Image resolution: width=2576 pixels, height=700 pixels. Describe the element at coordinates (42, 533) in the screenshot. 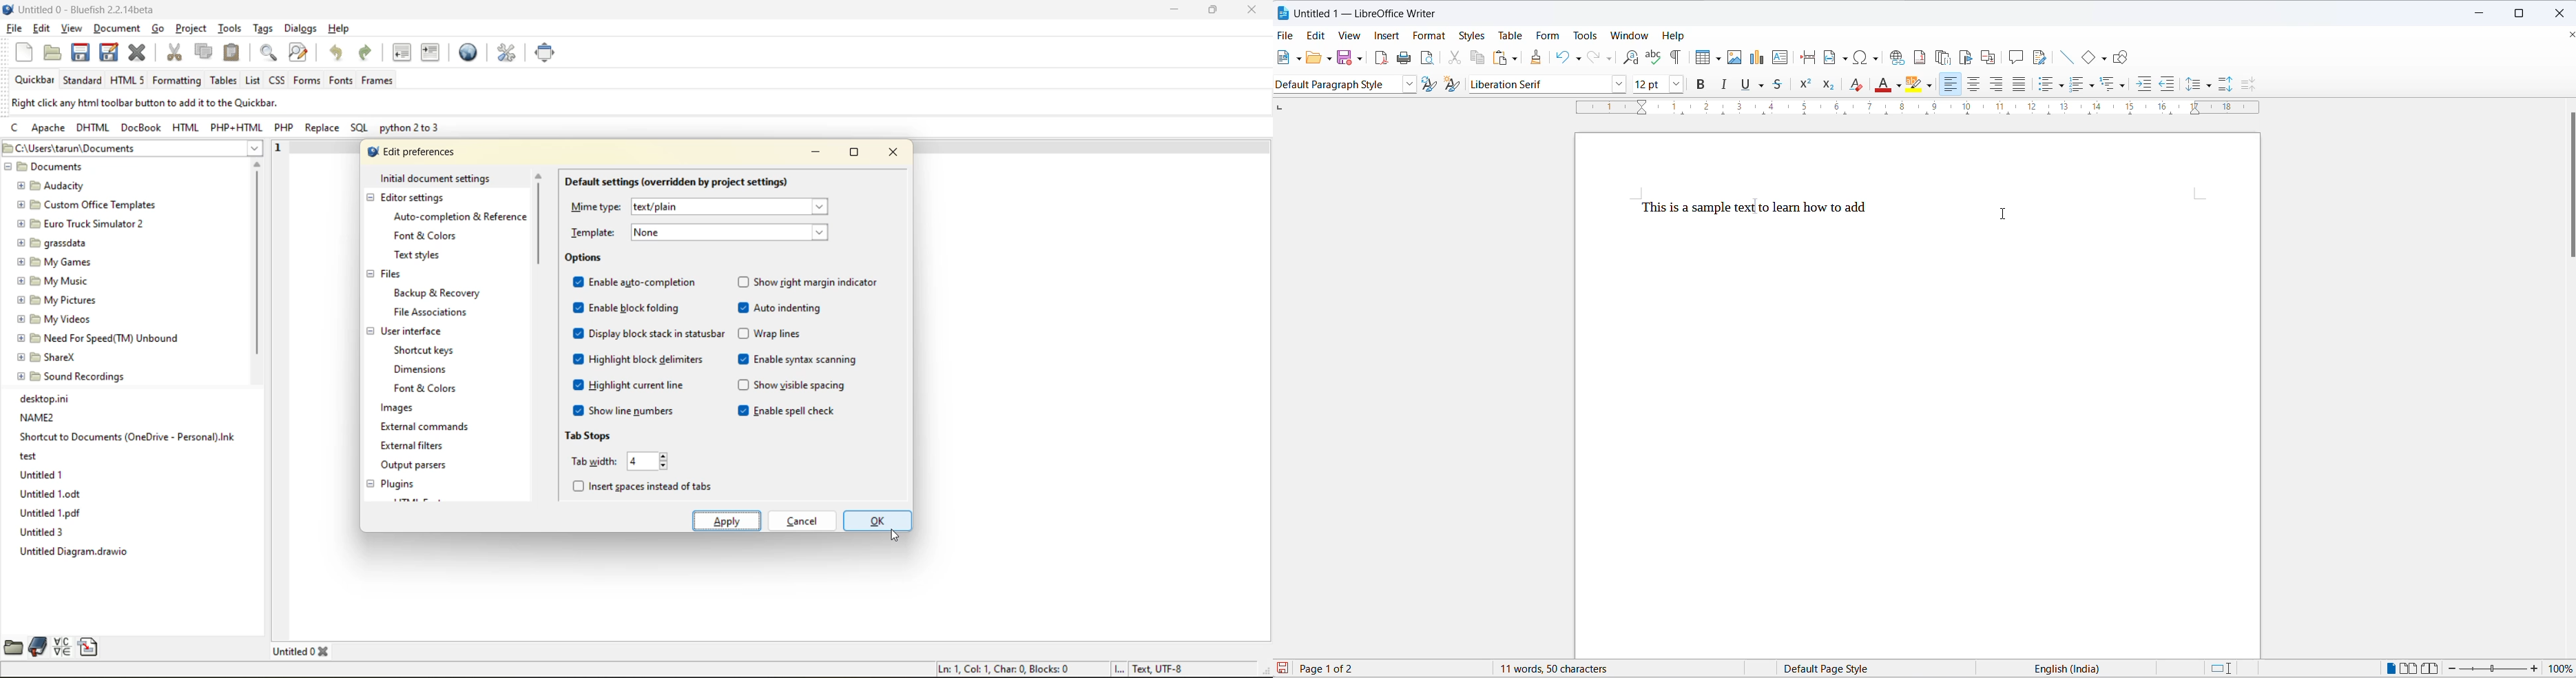

I see `Untitled 3` at that location.